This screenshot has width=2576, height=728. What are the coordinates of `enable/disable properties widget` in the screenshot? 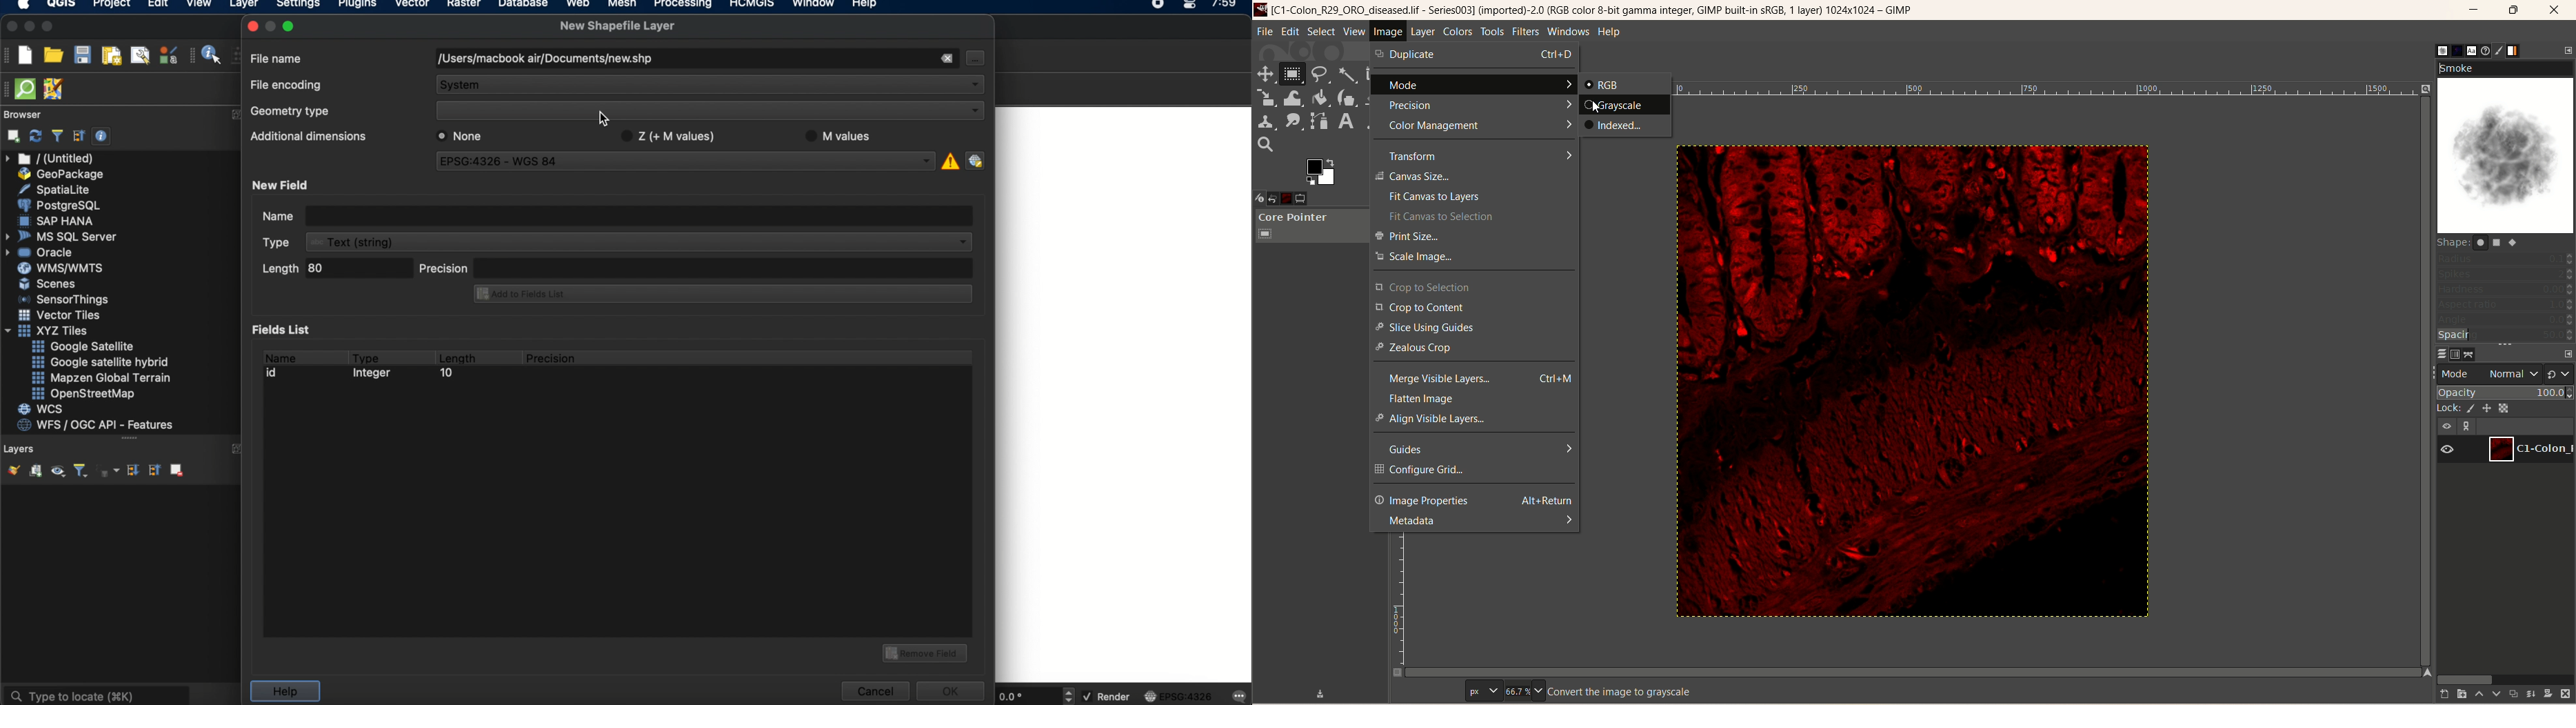 It's located at (102, 136).